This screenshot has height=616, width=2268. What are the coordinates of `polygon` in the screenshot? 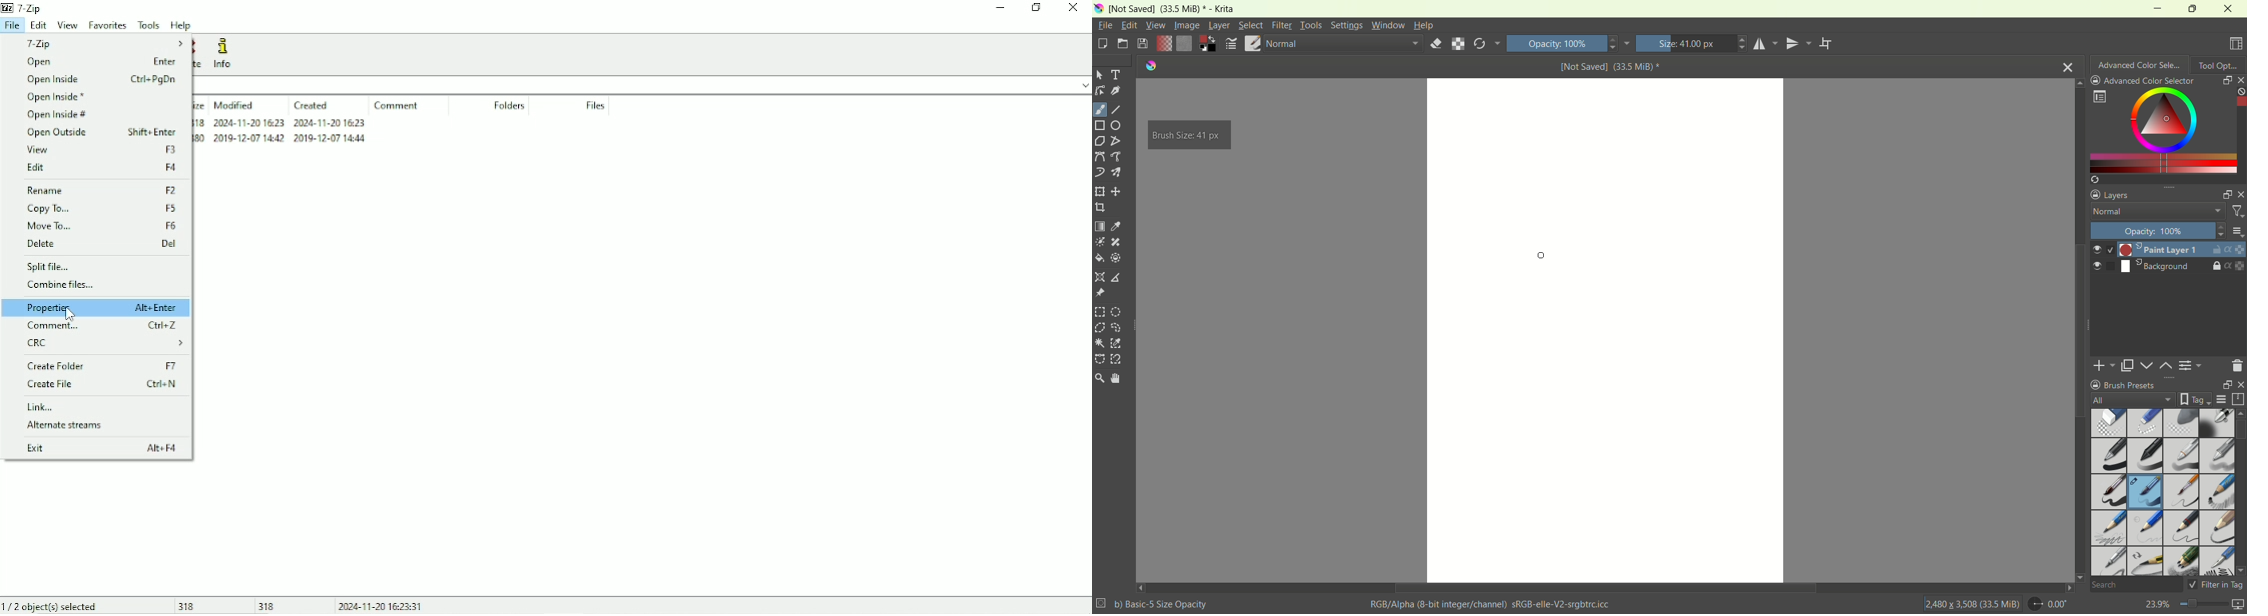 It's located at (1099, 141).